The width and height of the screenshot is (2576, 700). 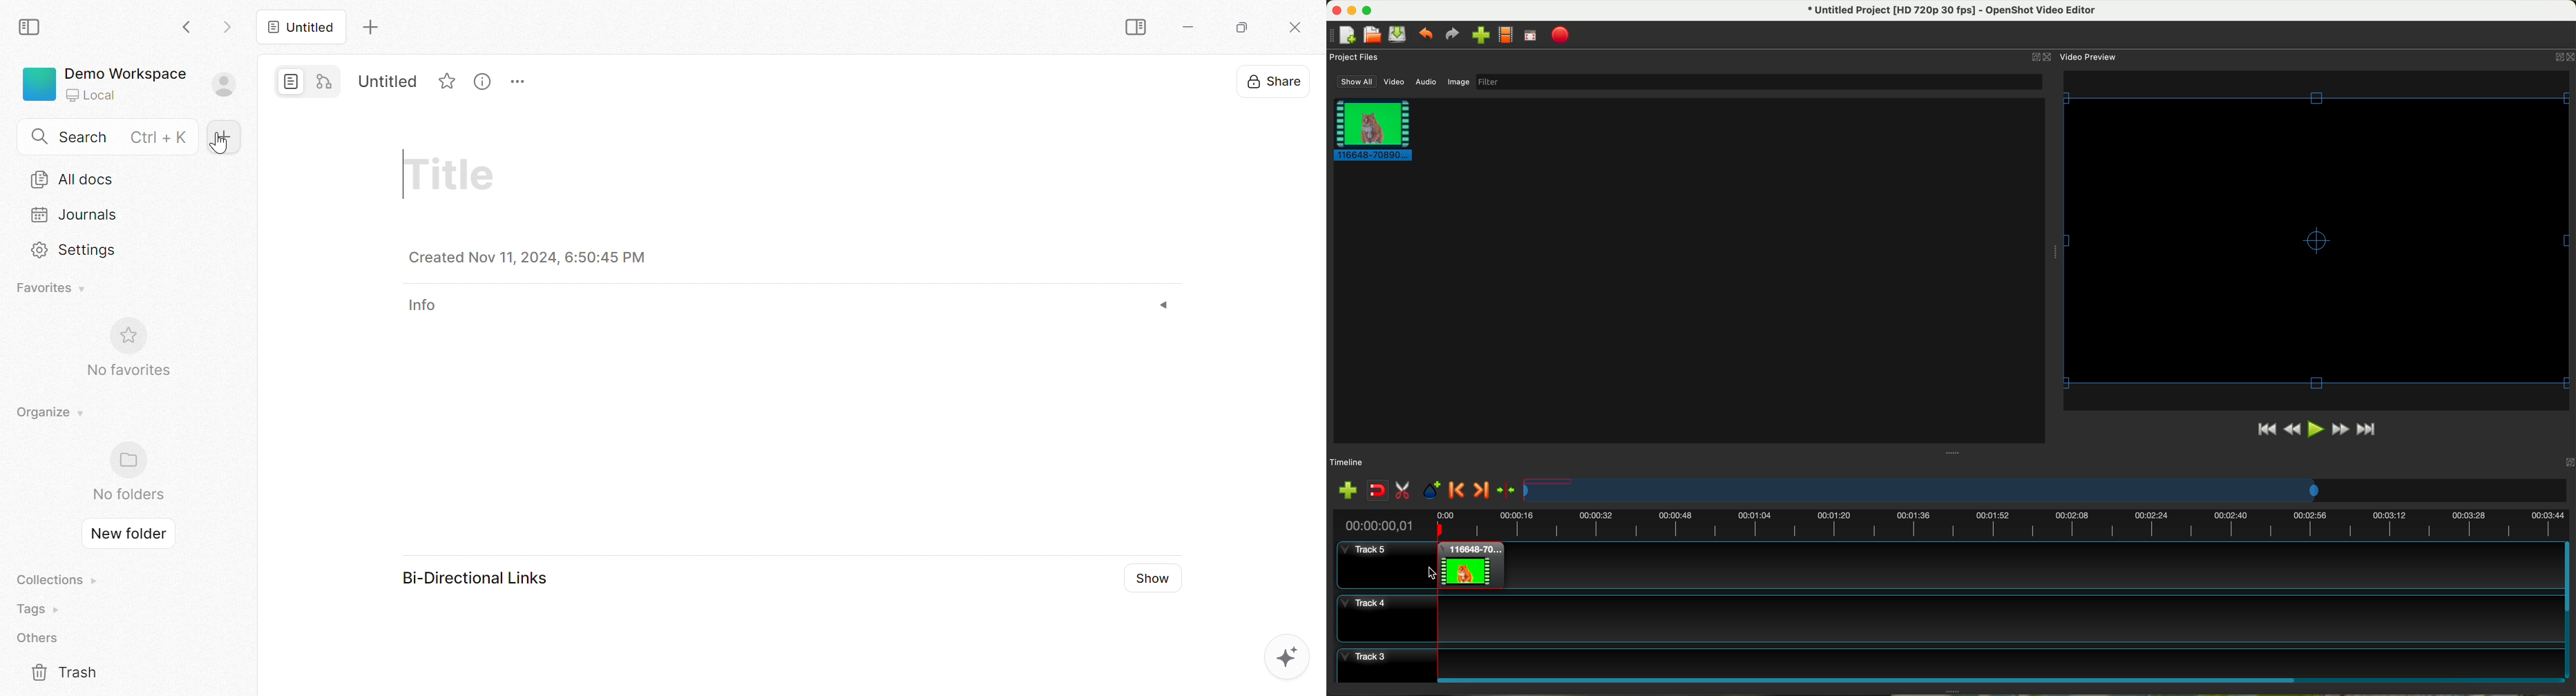 What do you see at coordinates (1190, 30) in the screenshot?
I see `Minimize` at bounding box center [1190, 30].